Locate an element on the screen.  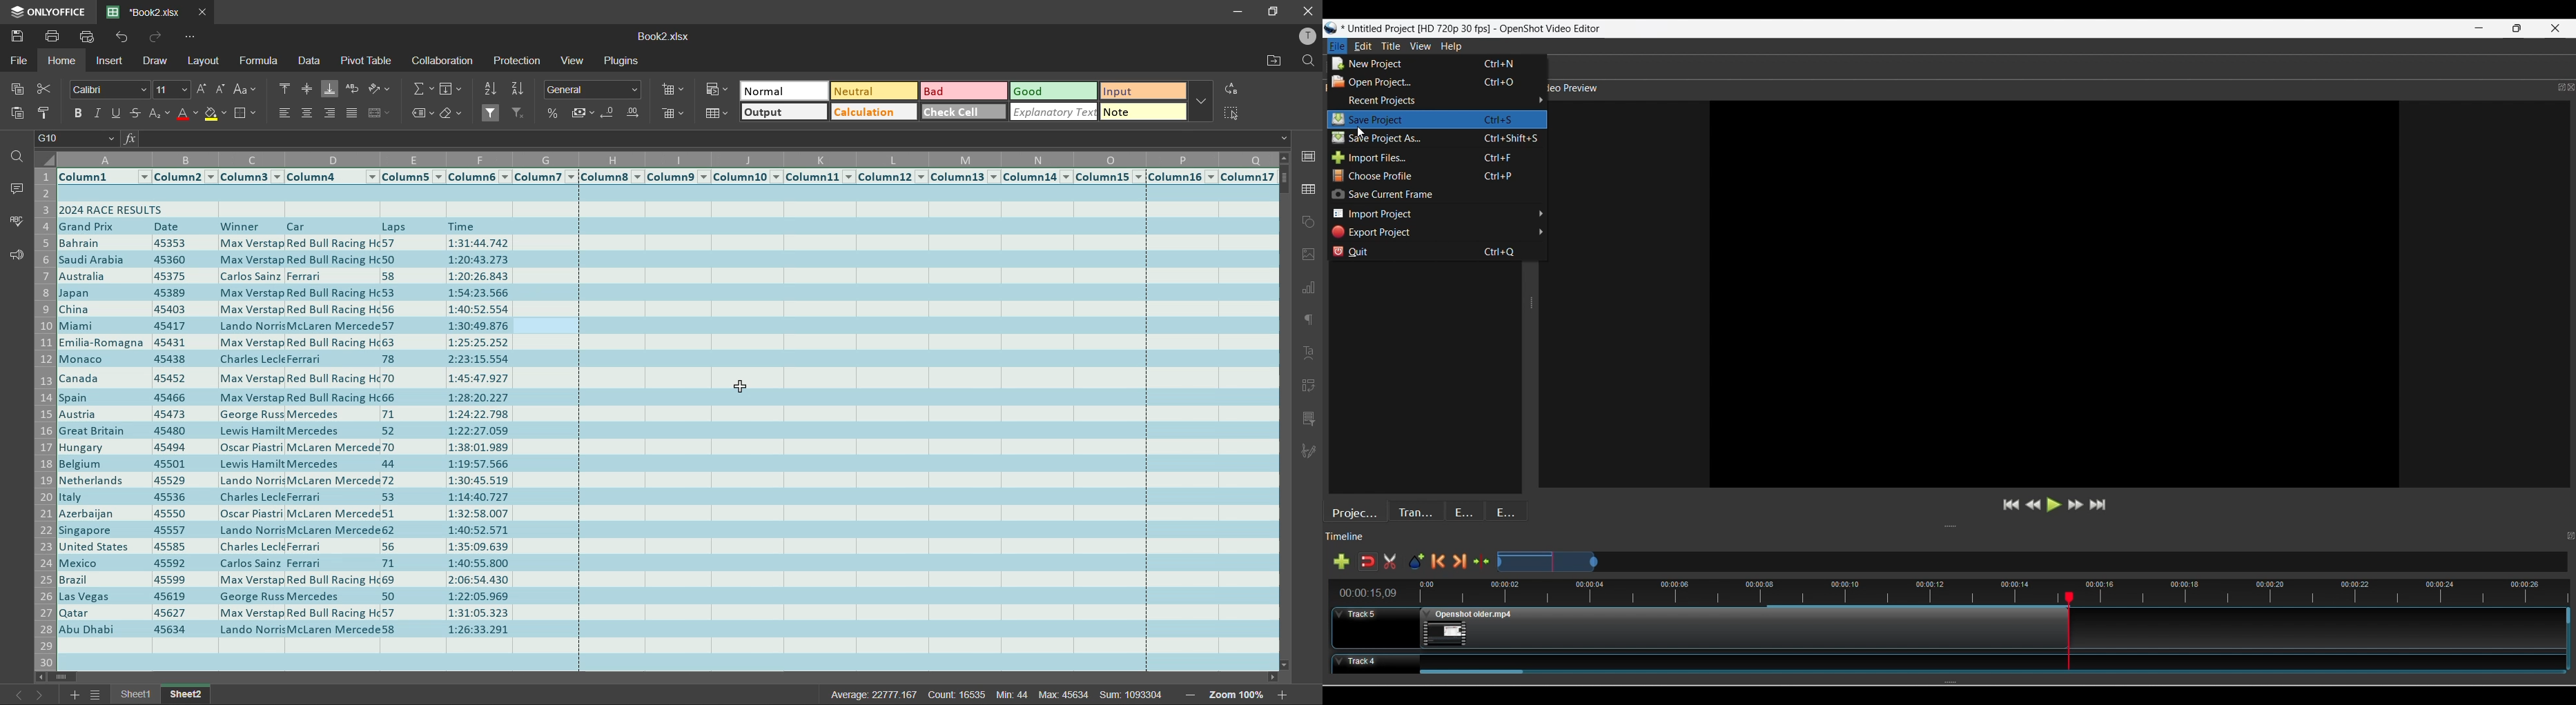
save is located at coordinates (19, 38).